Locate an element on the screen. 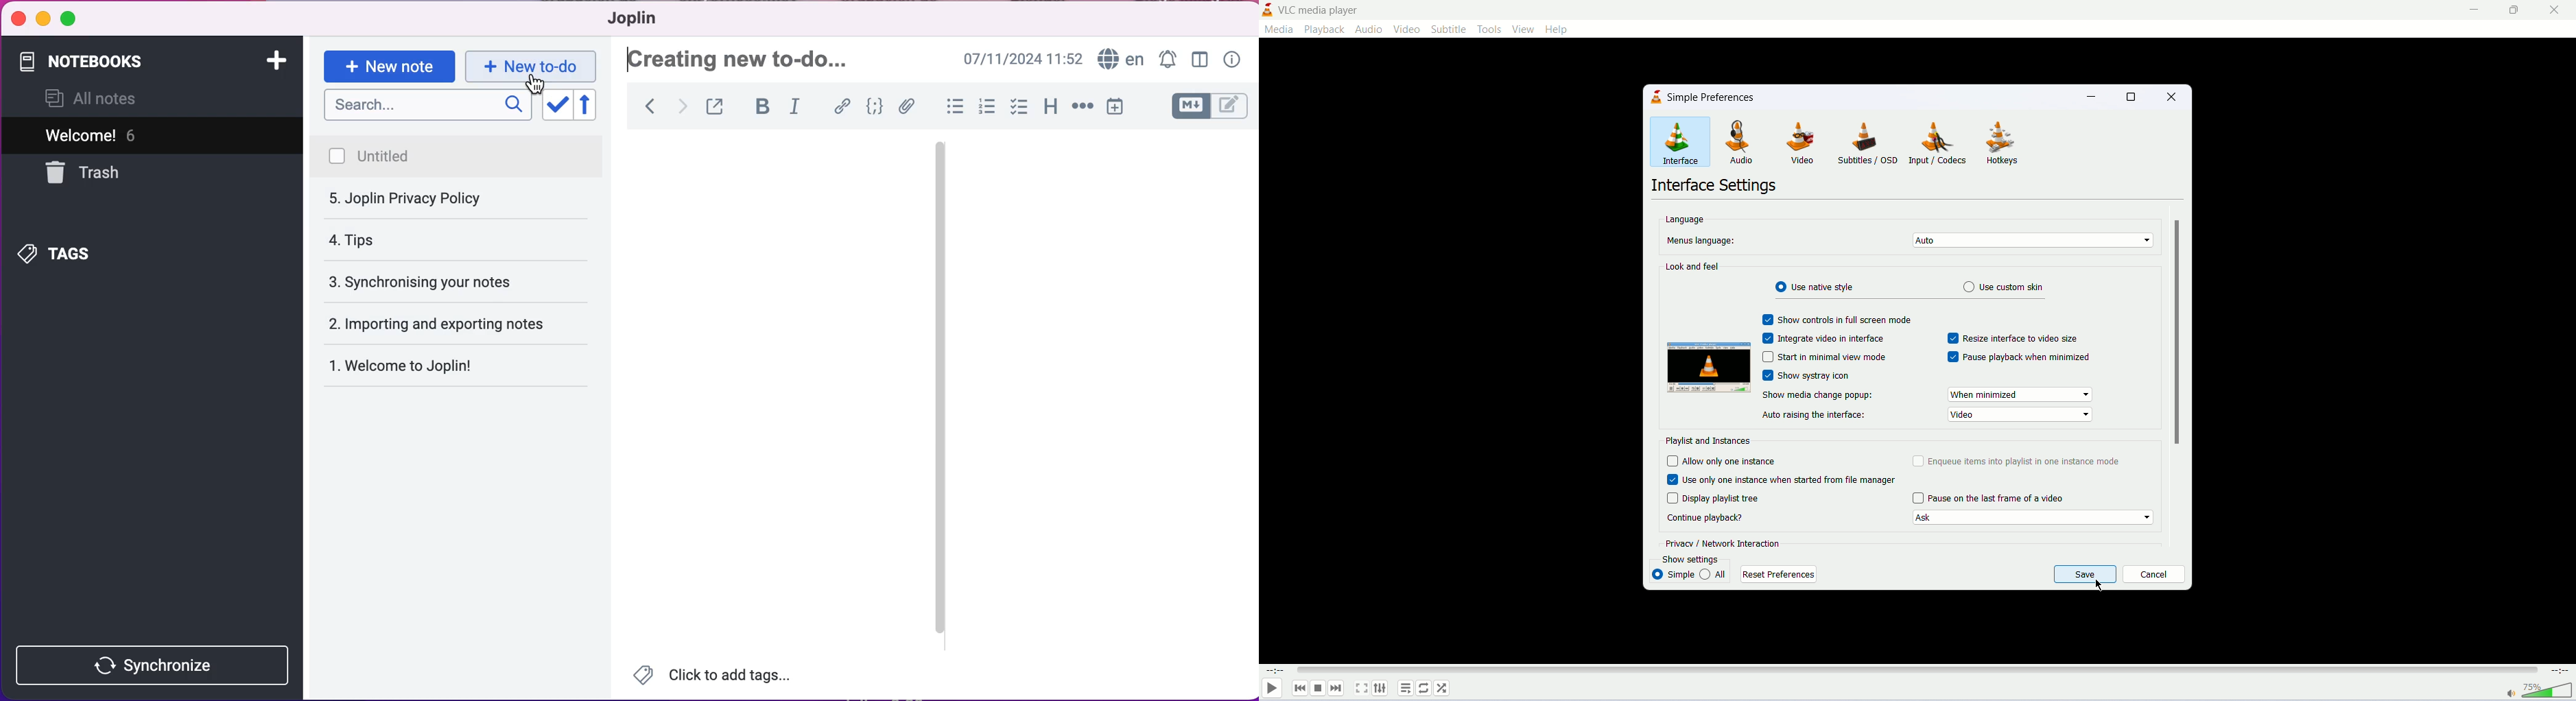  notebooks is located at coordinates (122, 61).